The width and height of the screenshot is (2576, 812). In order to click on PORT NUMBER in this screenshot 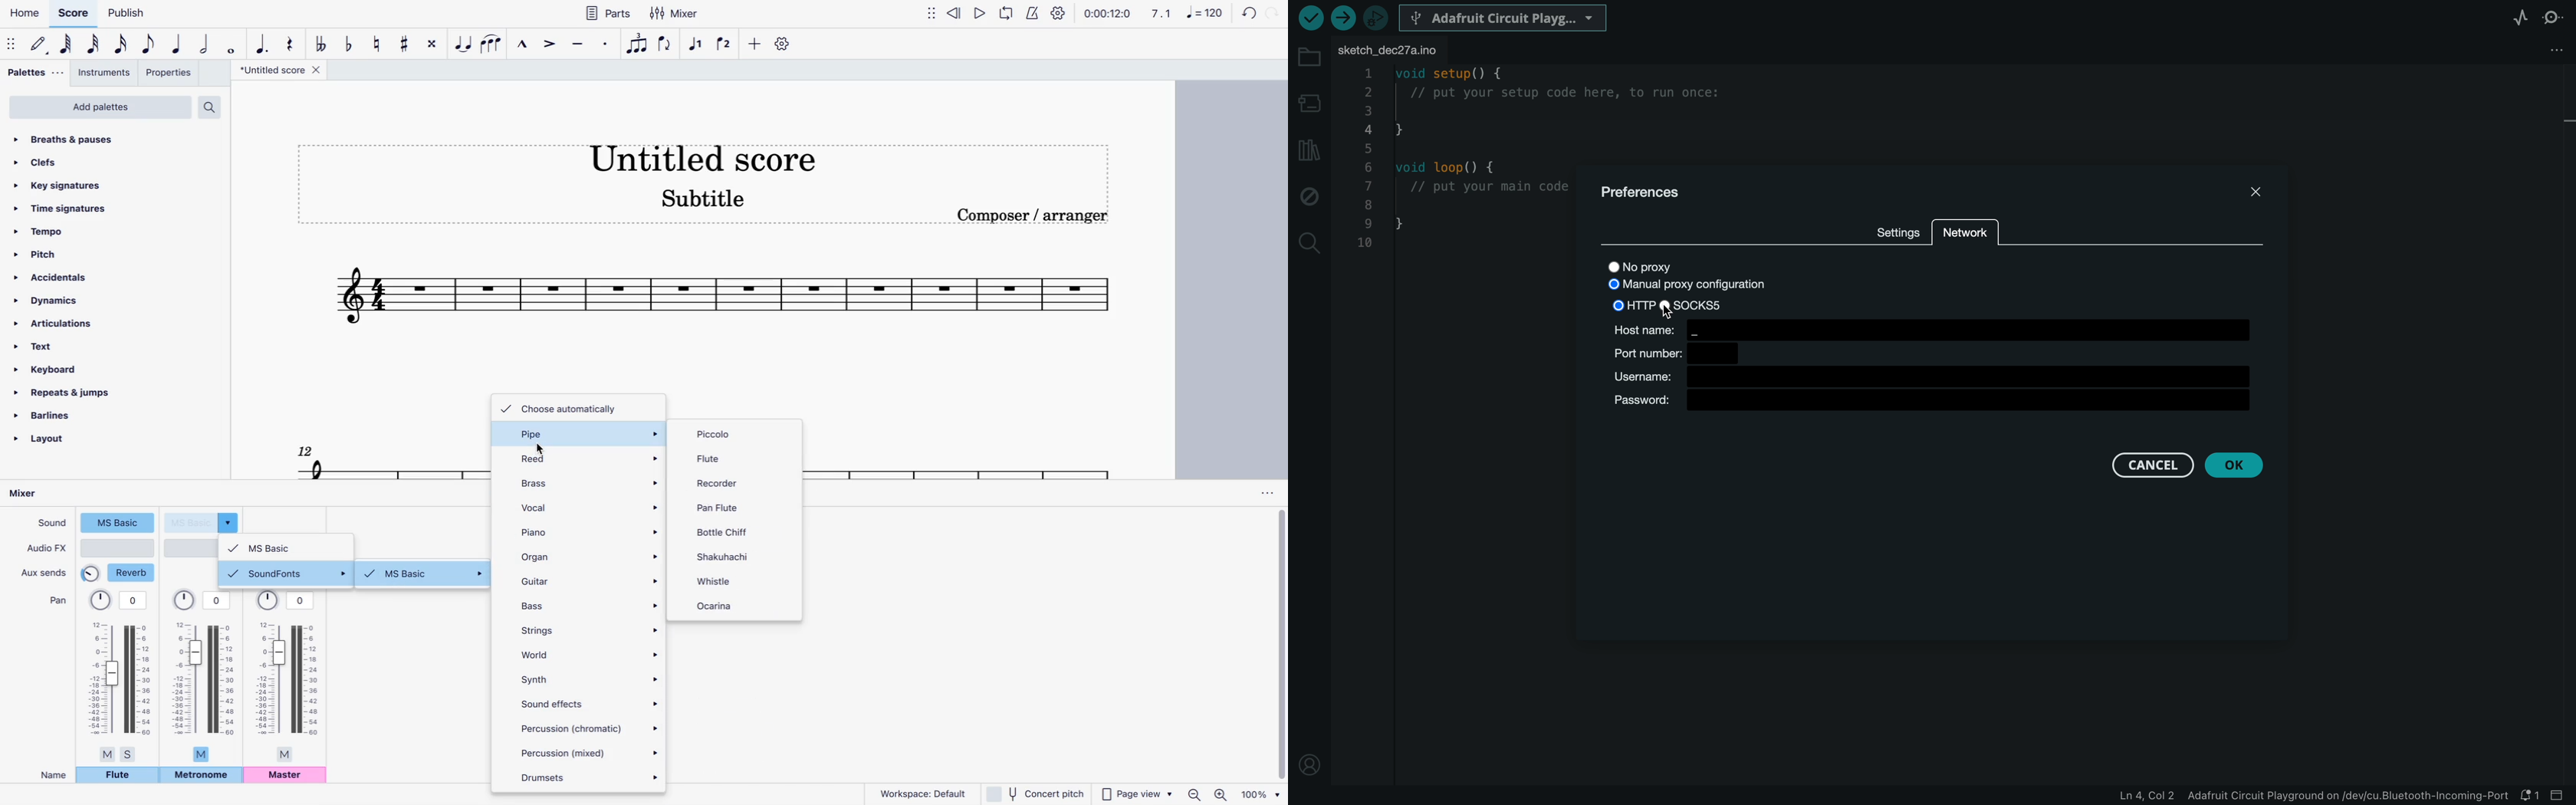, I will do `click(1685, 353)`.